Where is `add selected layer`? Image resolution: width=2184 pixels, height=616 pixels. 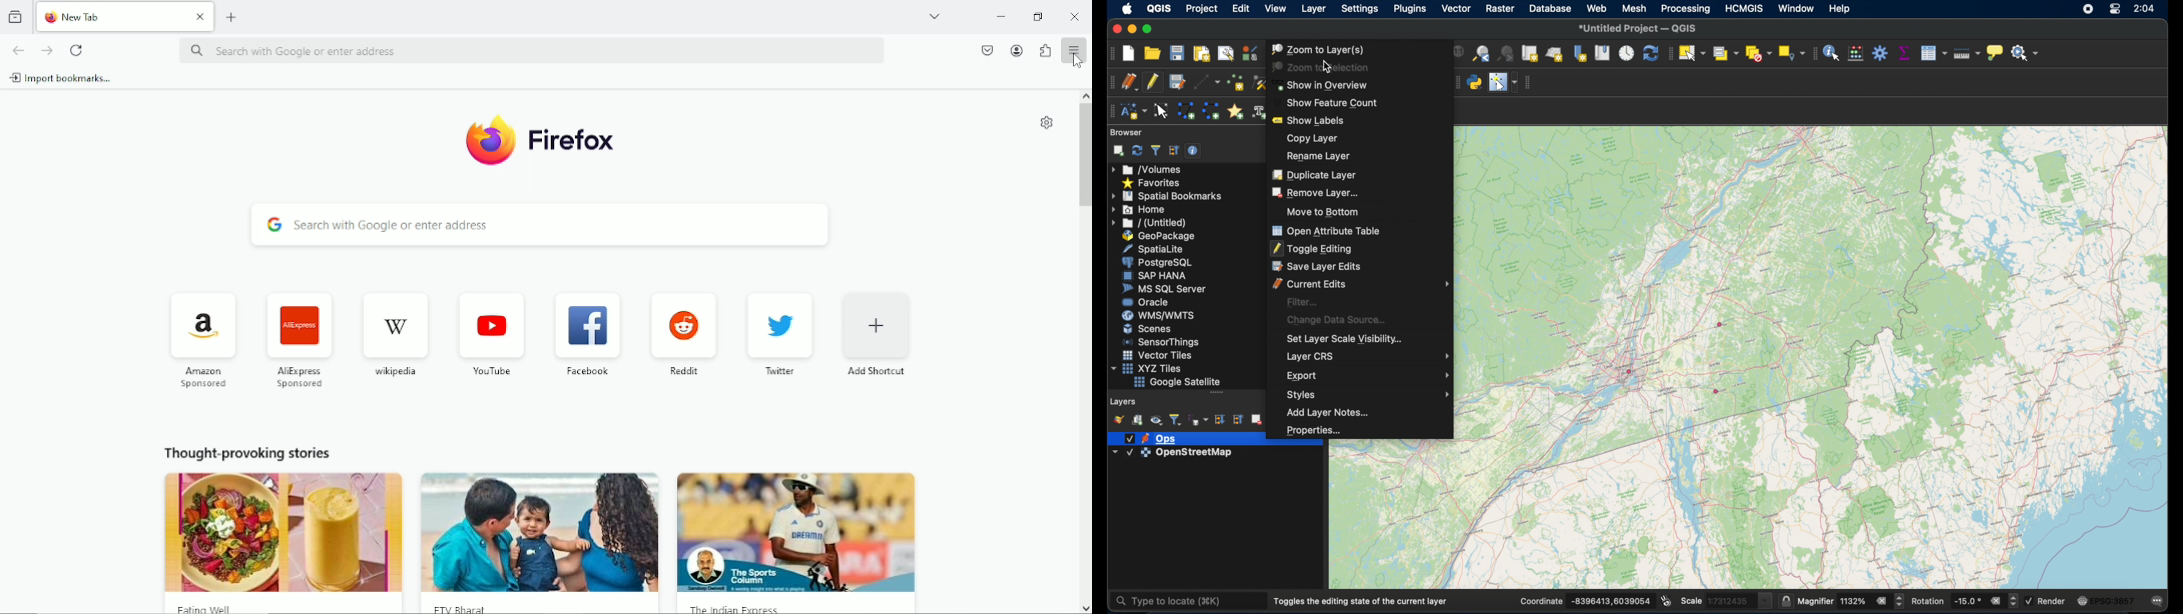
add selected layer is located at coordinates (1117, 151).